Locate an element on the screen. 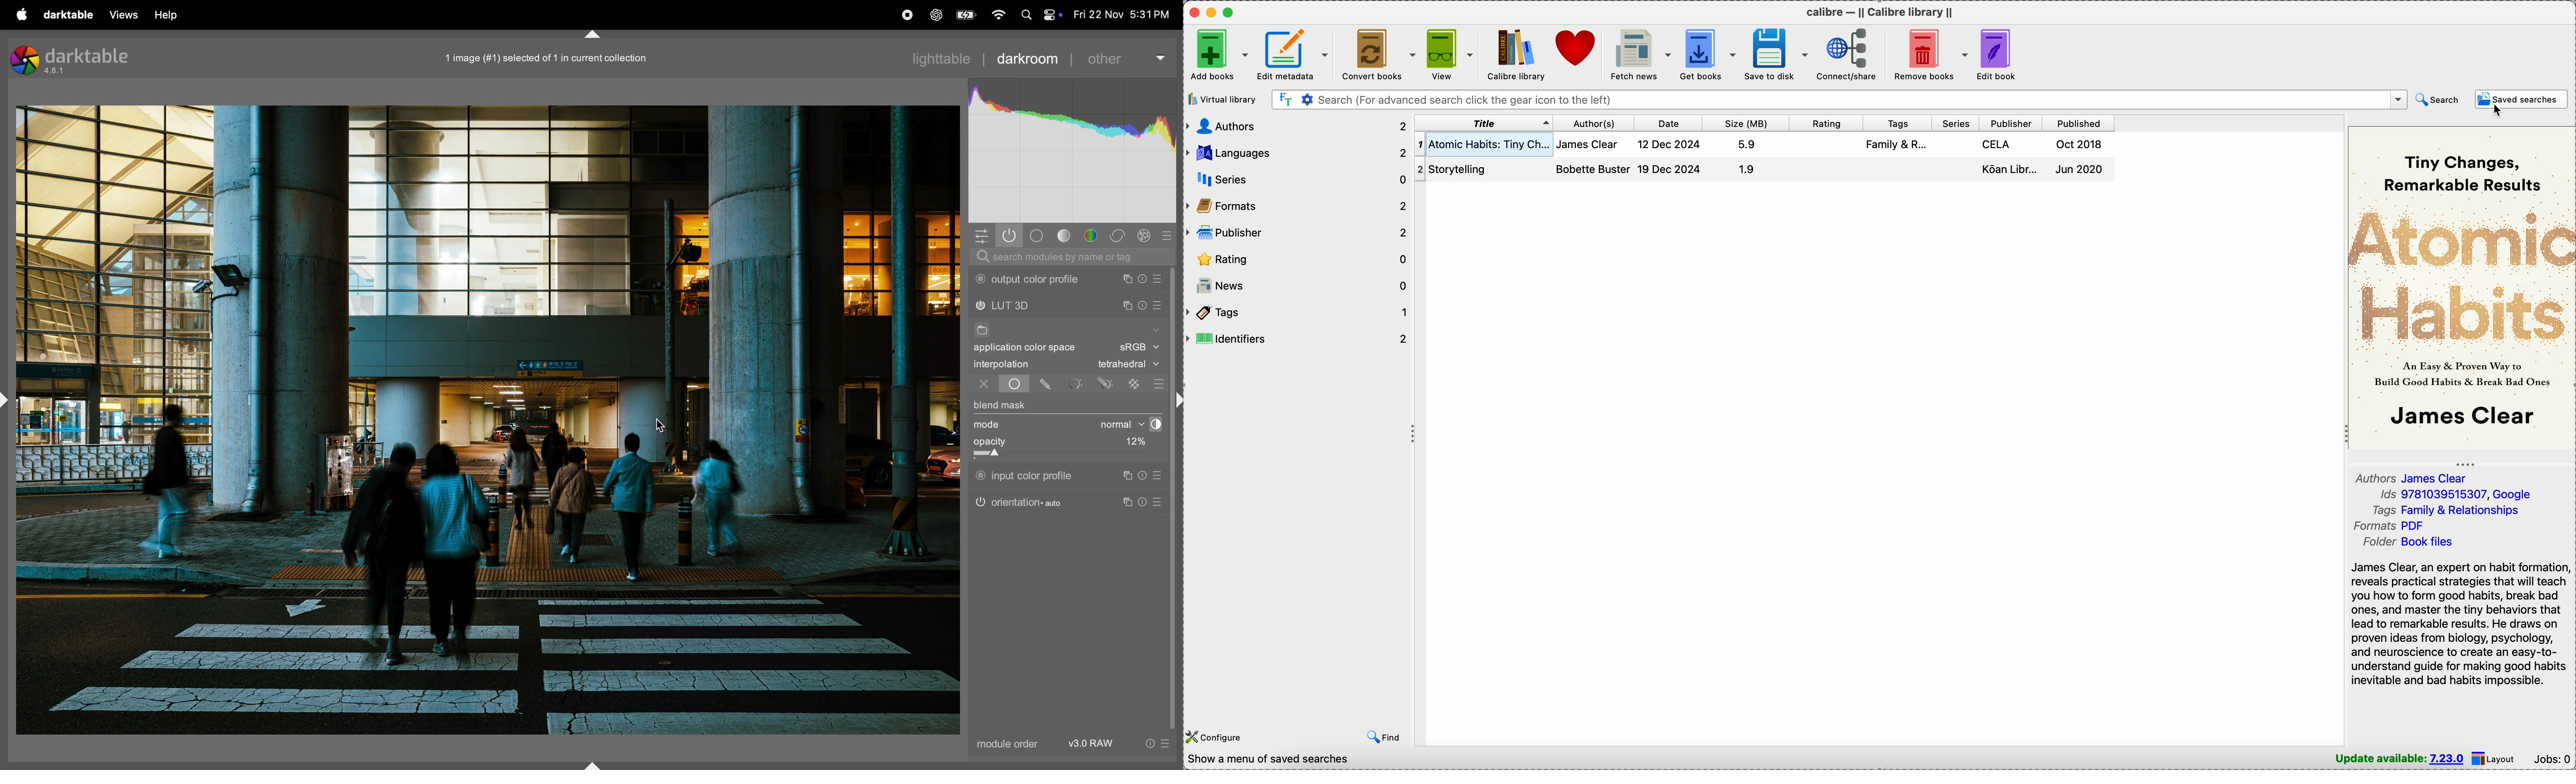 This screenshot has height=784, width=2576. base is located at coordinates (1038, 236).